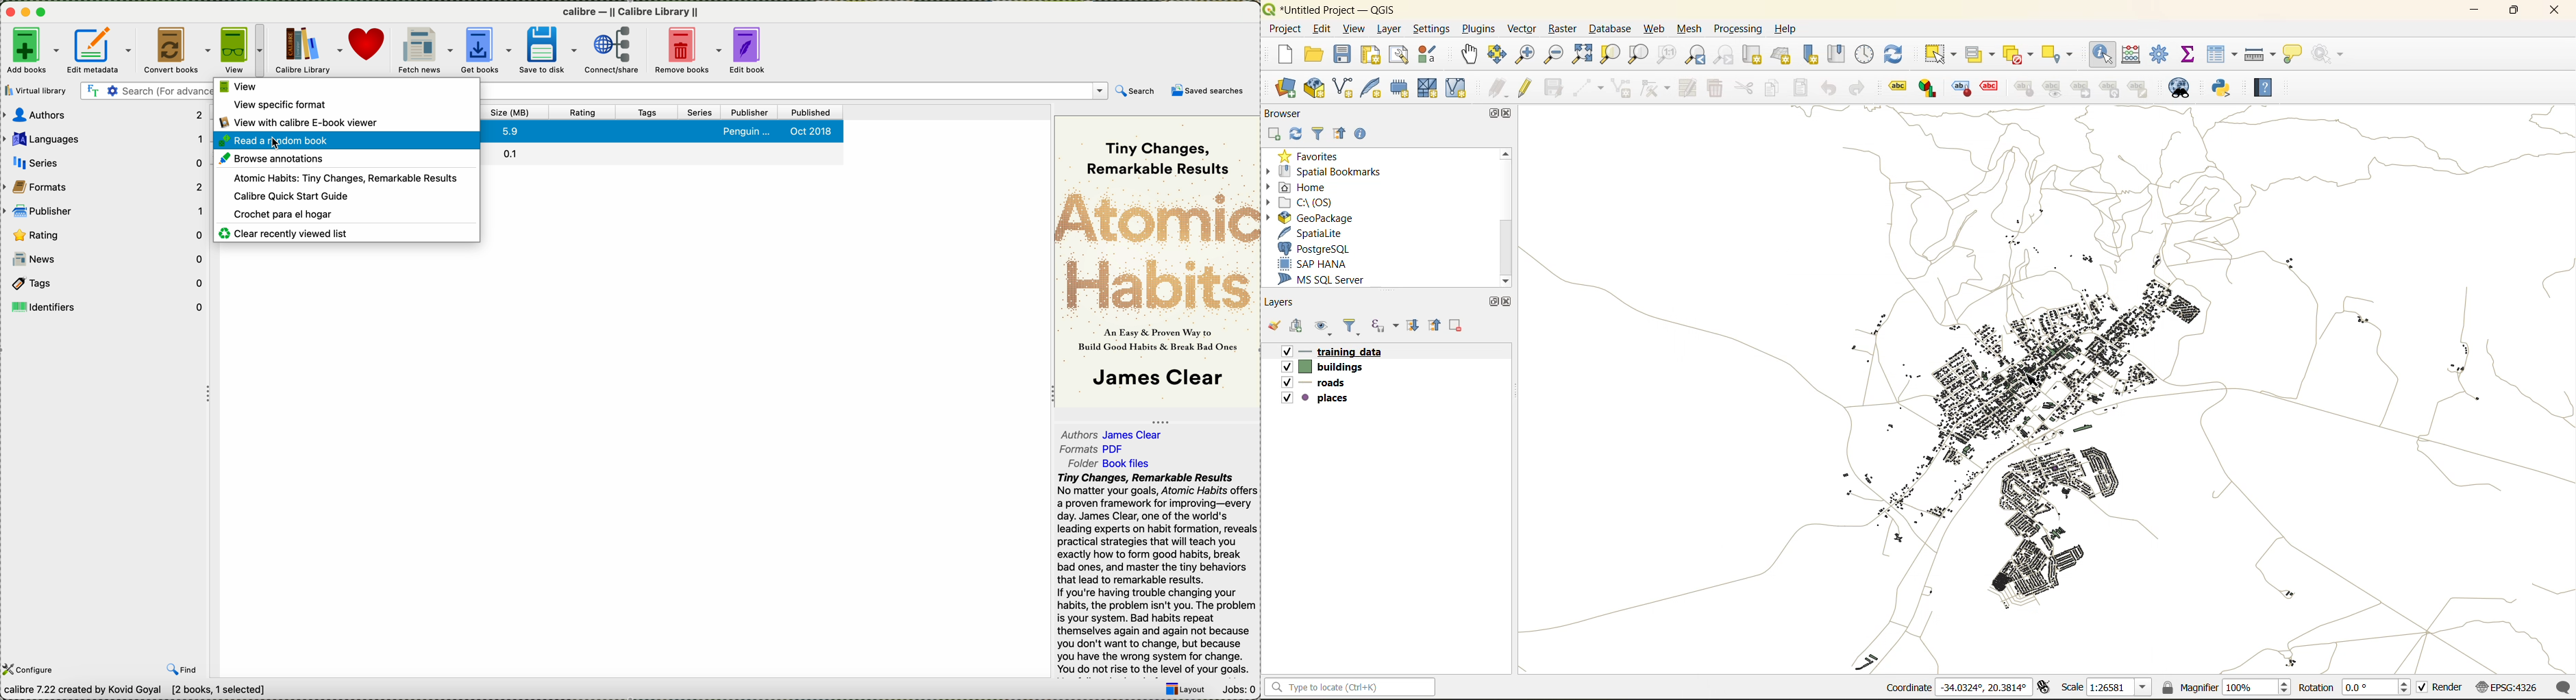 The height and width of the screenshot is (700, 2576). I want to click on authors, so click(102, 114).